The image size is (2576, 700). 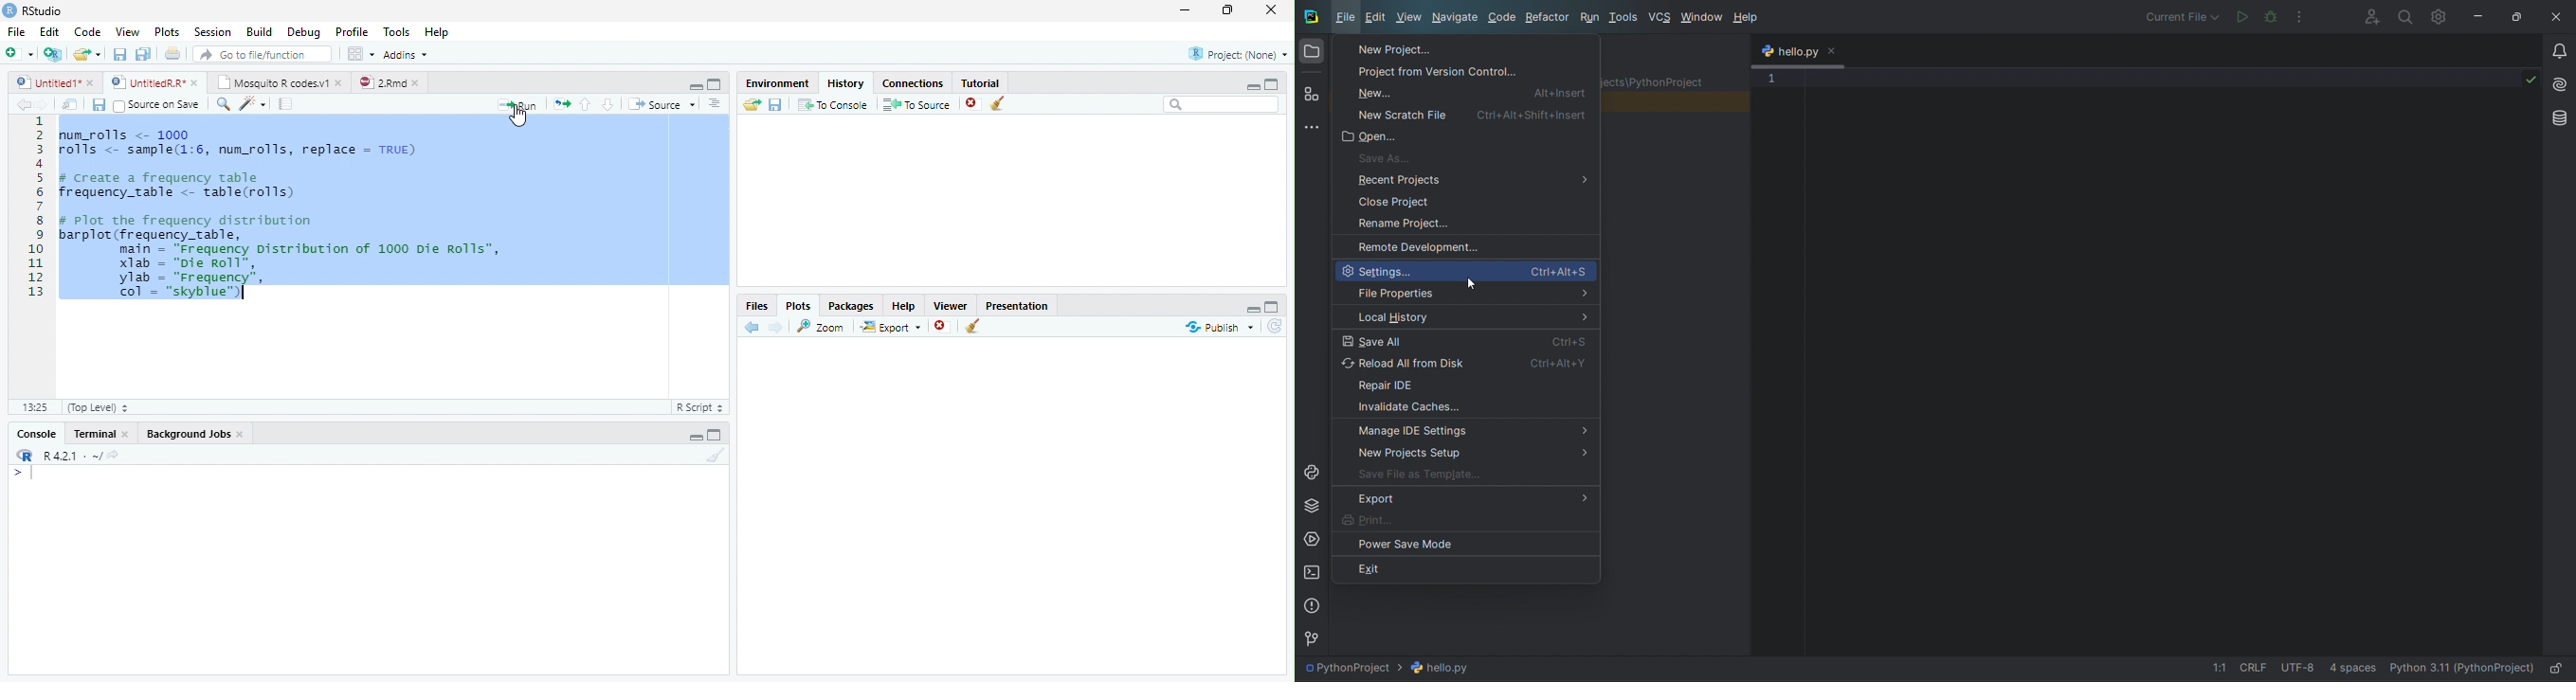 What do you see at coordinates (693, 437) in the screenshot?
I see `Hide` at bounding box center [693, 437].